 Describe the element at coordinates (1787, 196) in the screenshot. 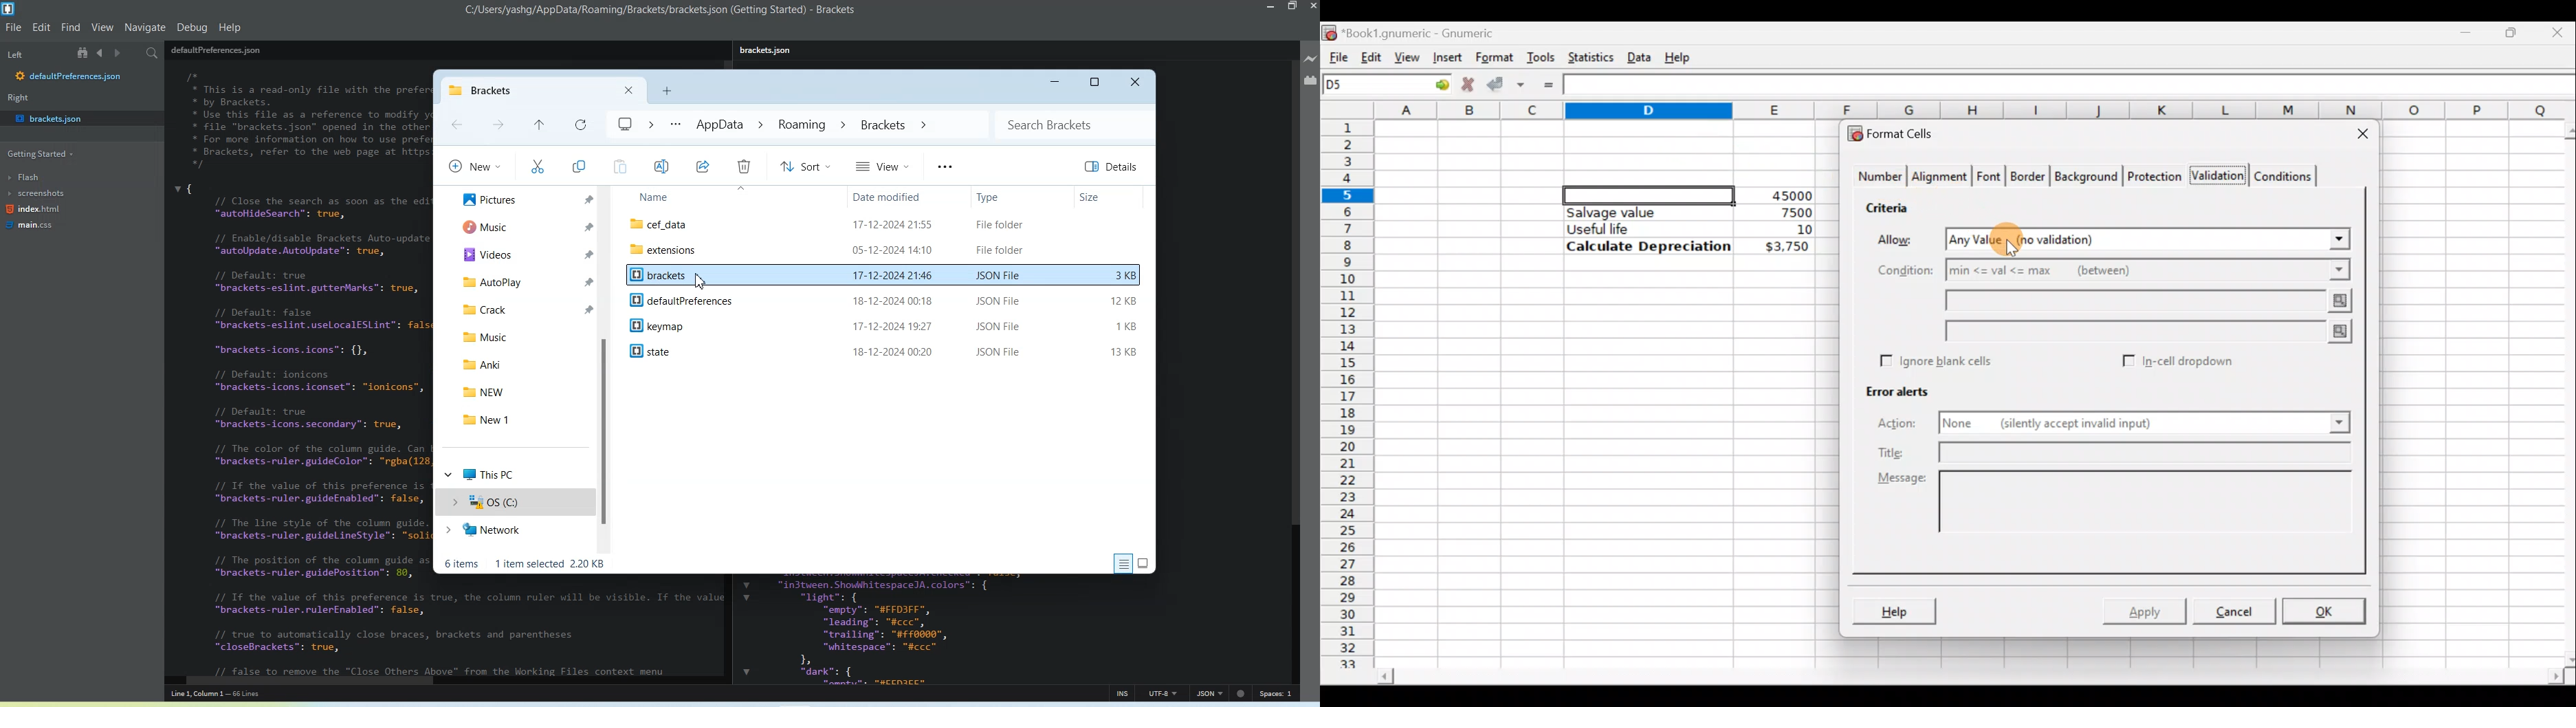

I see `45000` at that location.